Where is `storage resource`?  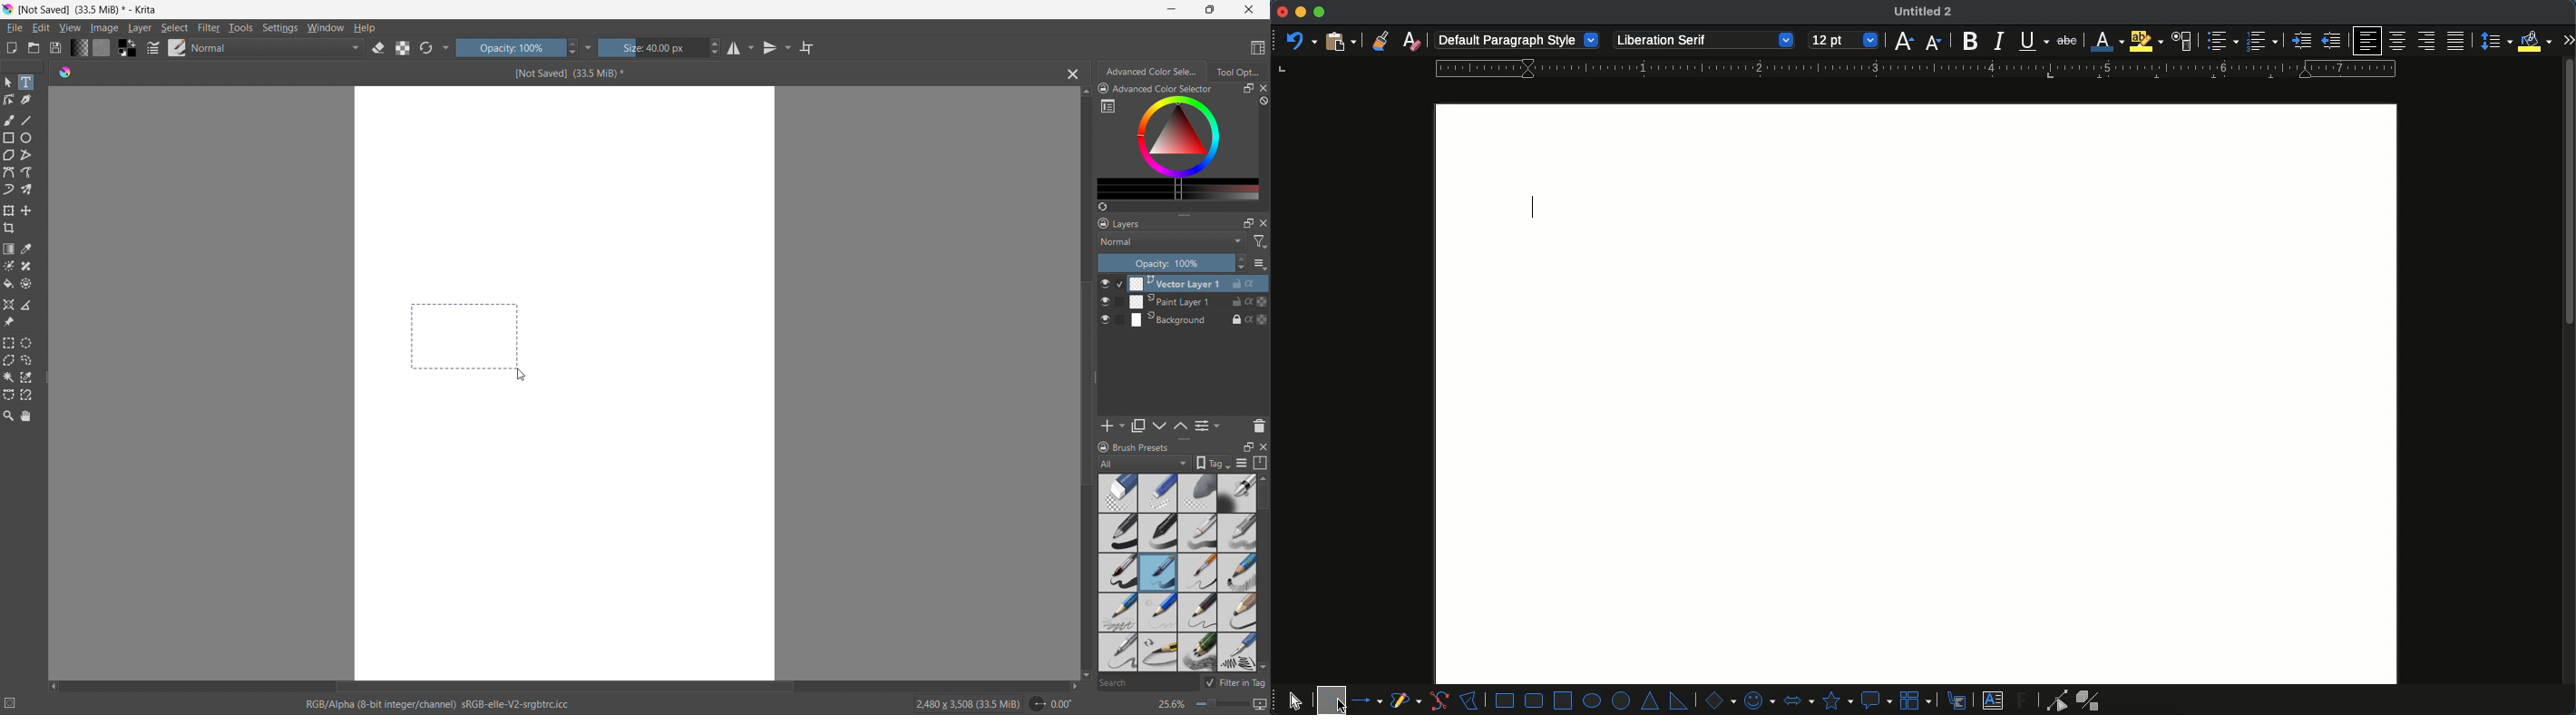
storage resource is located at coordinates (1261, 463).